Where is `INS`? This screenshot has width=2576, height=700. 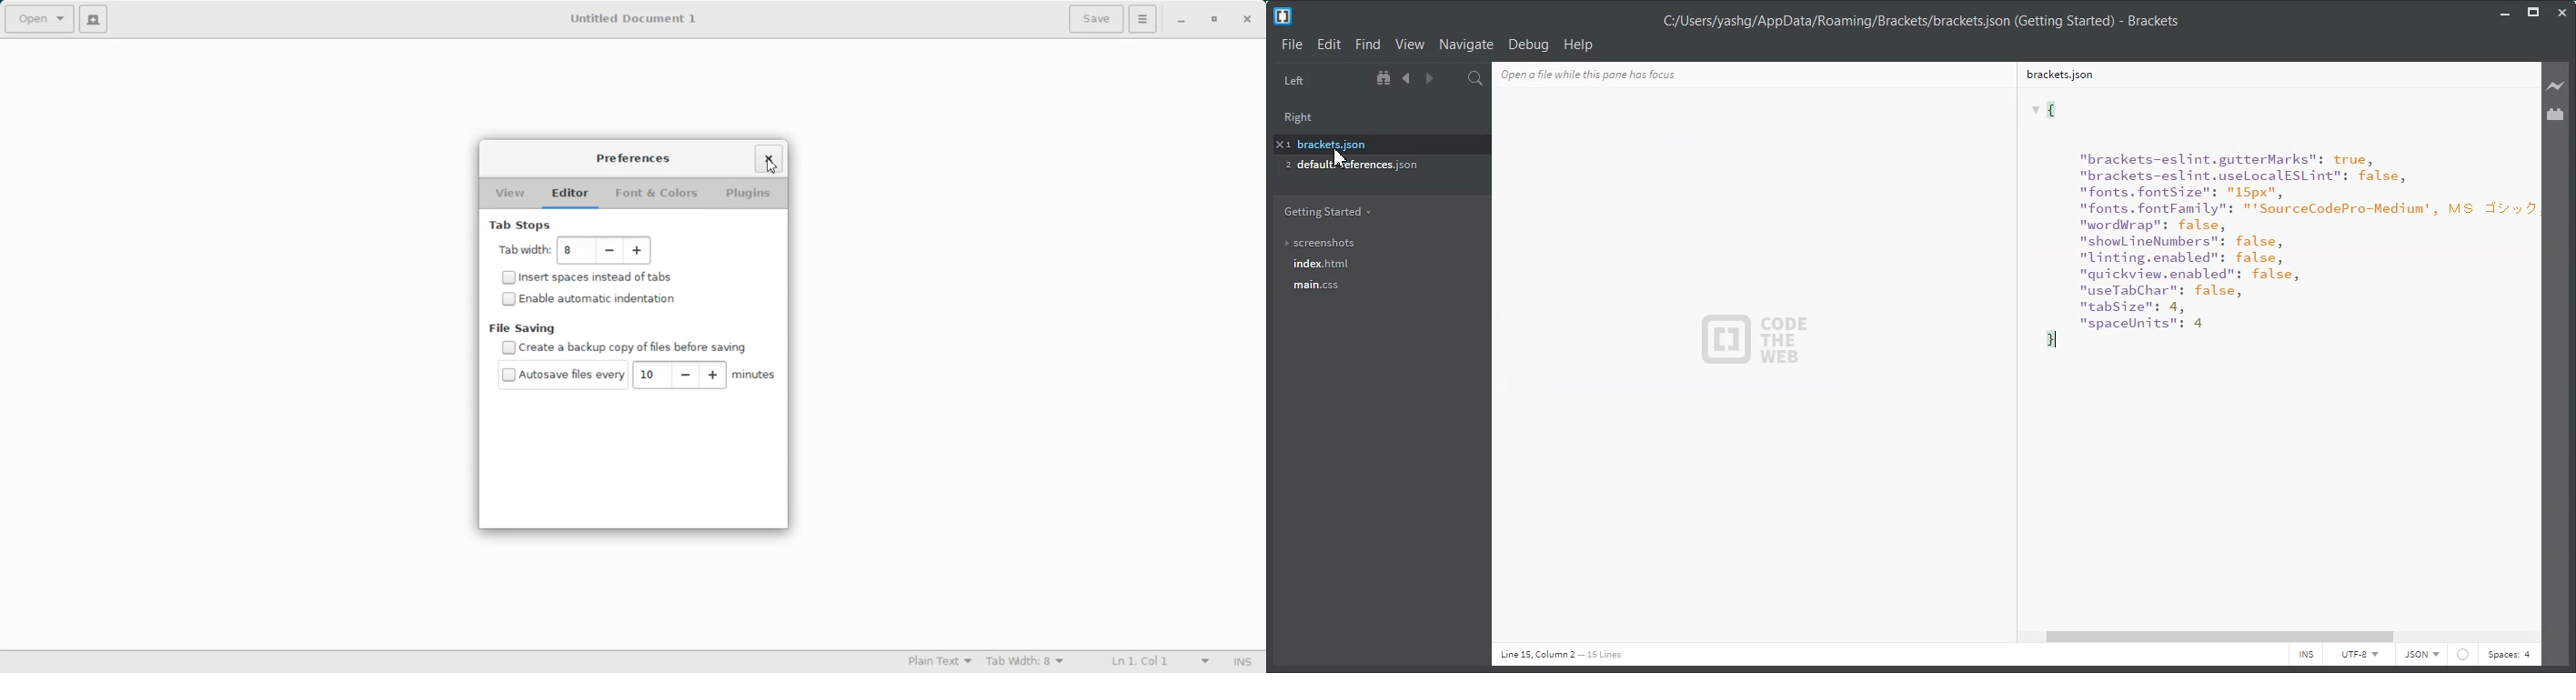 INS is located at coordinates (2306, 656).